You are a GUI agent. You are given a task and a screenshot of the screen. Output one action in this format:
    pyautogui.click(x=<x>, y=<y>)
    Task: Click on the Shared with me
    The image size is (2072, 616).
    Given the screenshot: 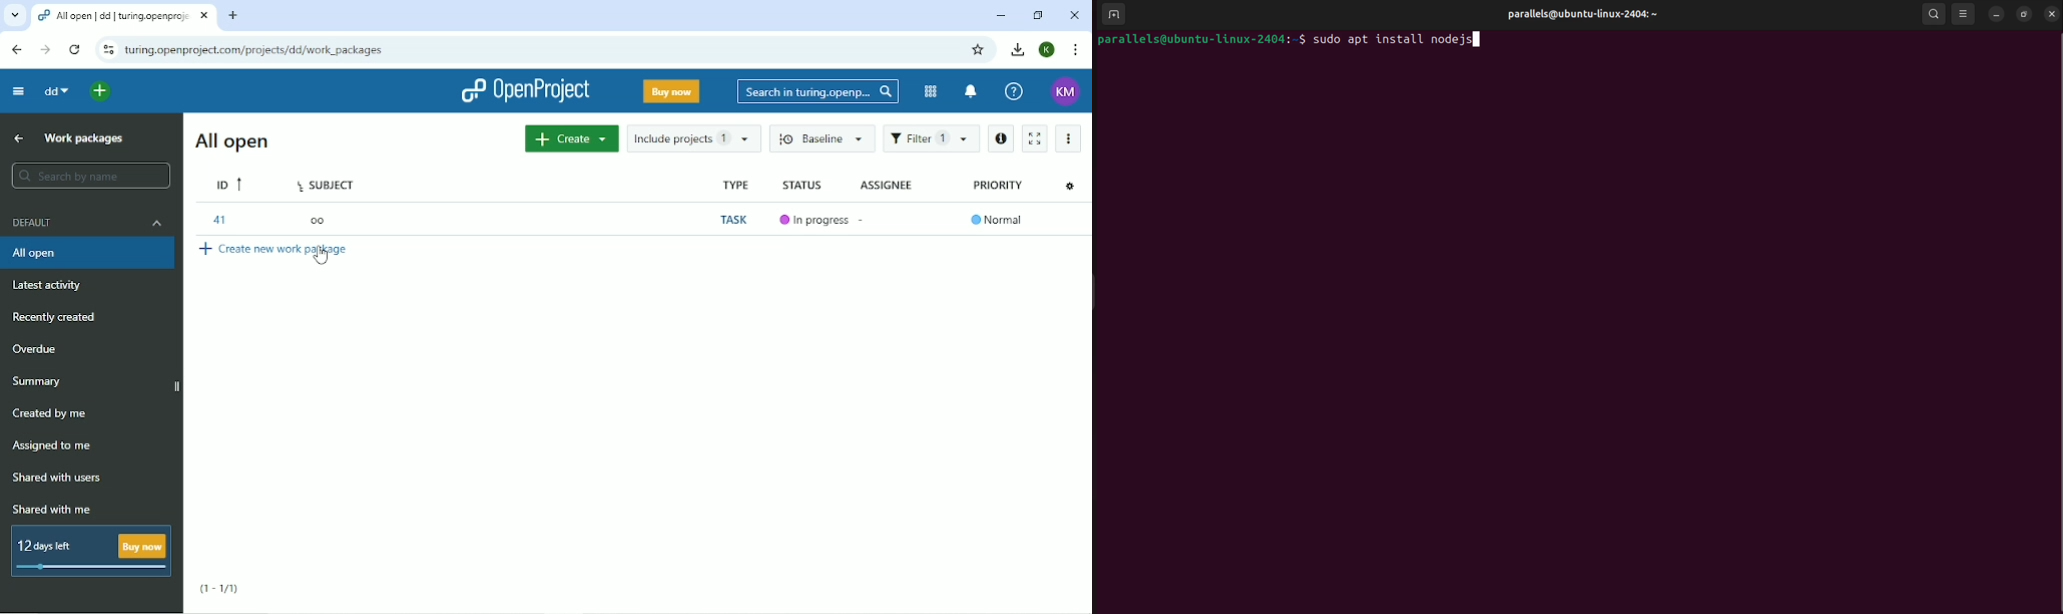 What is the action you would take?
    pyautogui.click(x=51, y=510)
    